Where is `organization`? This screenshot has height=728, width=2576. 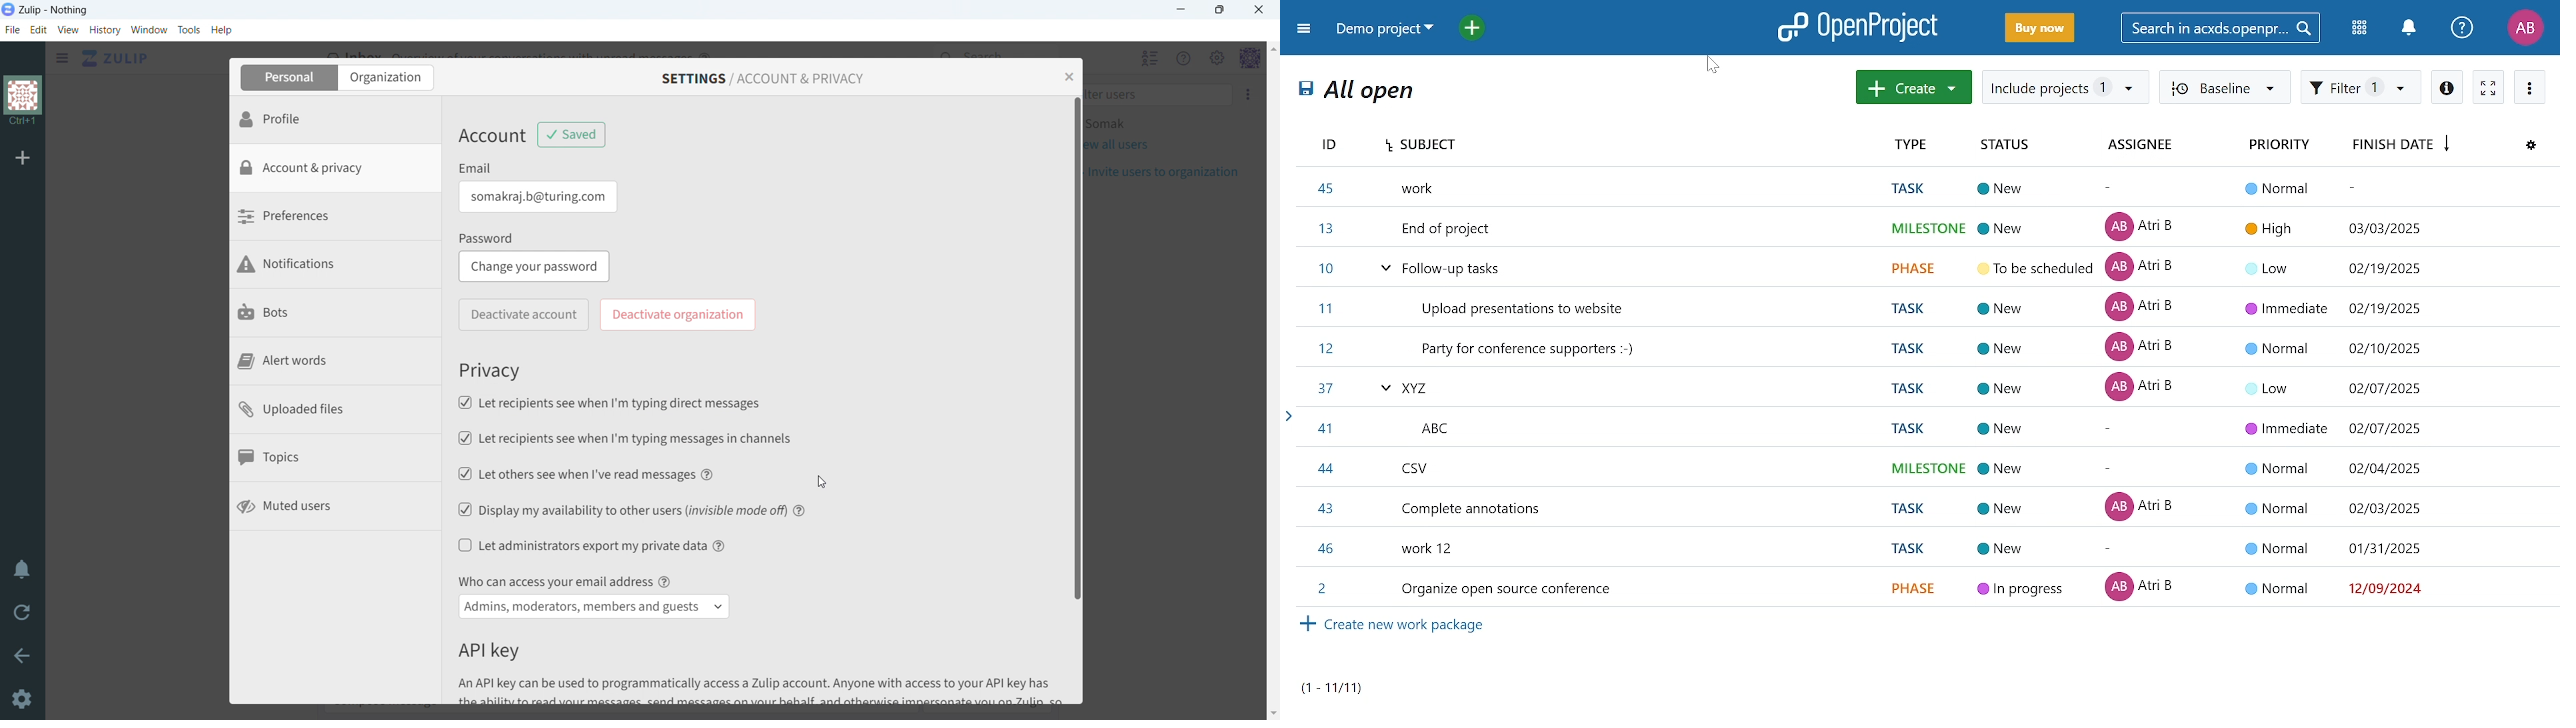 organization is located at coordinates (24, 102).